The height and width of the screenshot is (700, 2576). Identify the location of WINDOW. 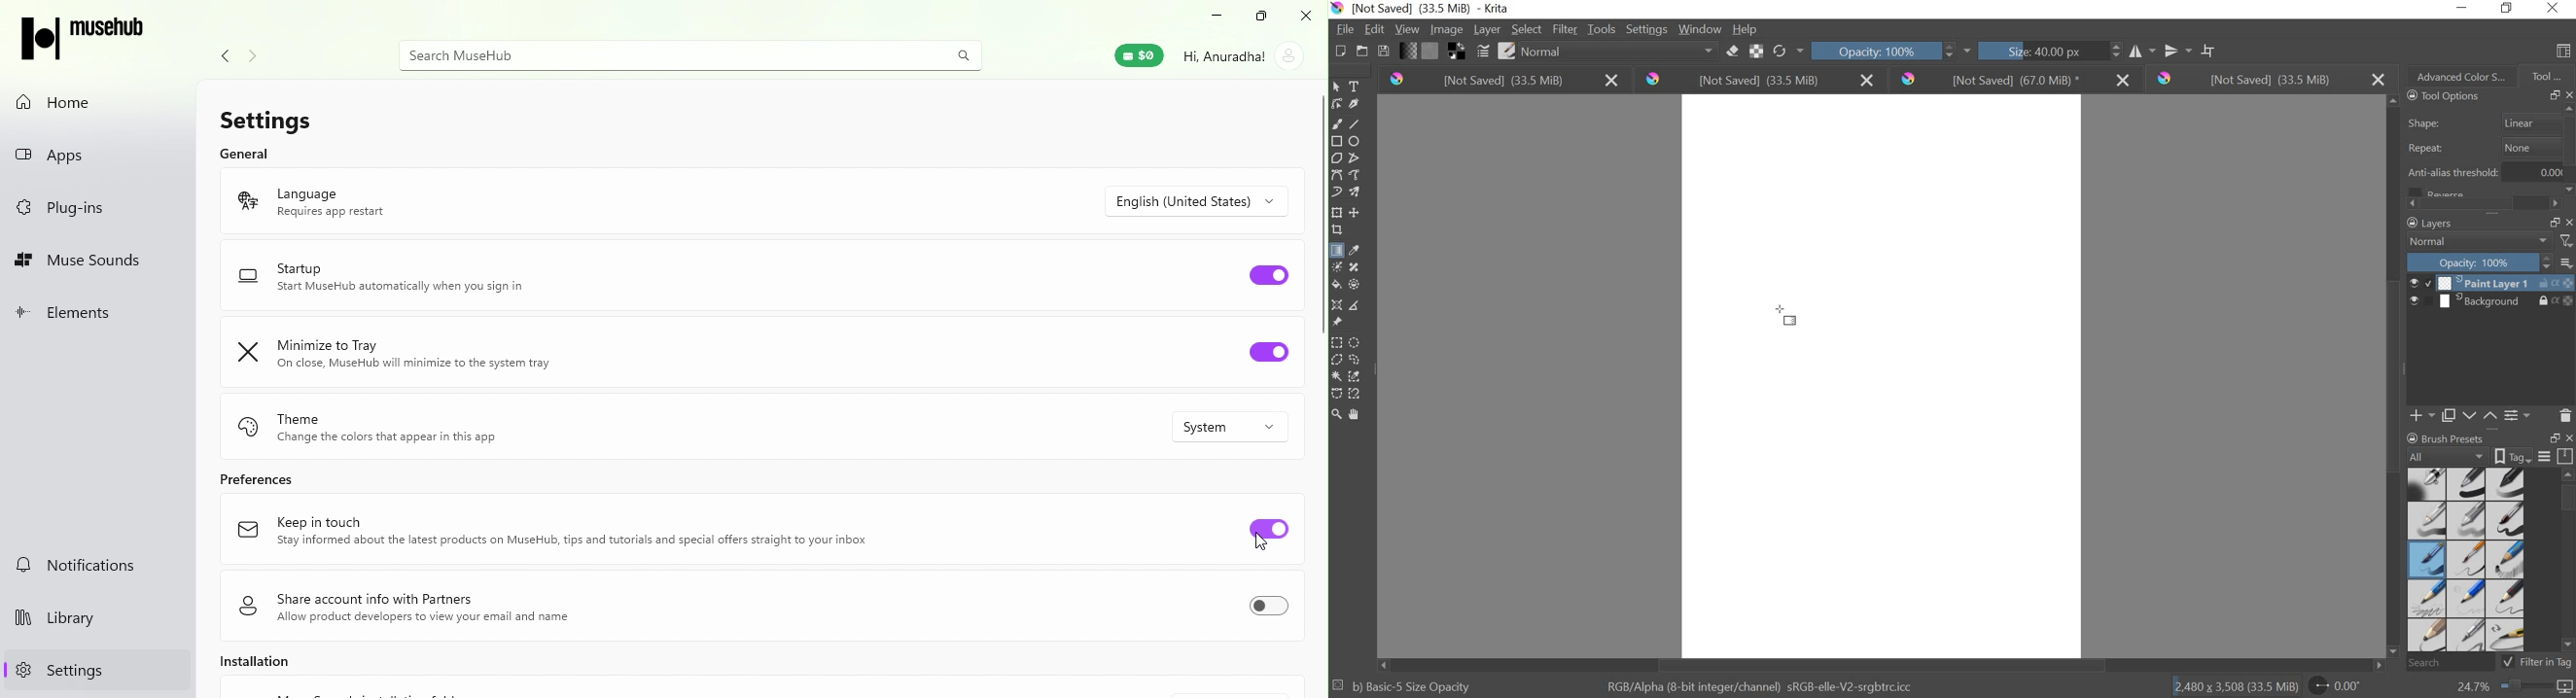
(1700, 30).